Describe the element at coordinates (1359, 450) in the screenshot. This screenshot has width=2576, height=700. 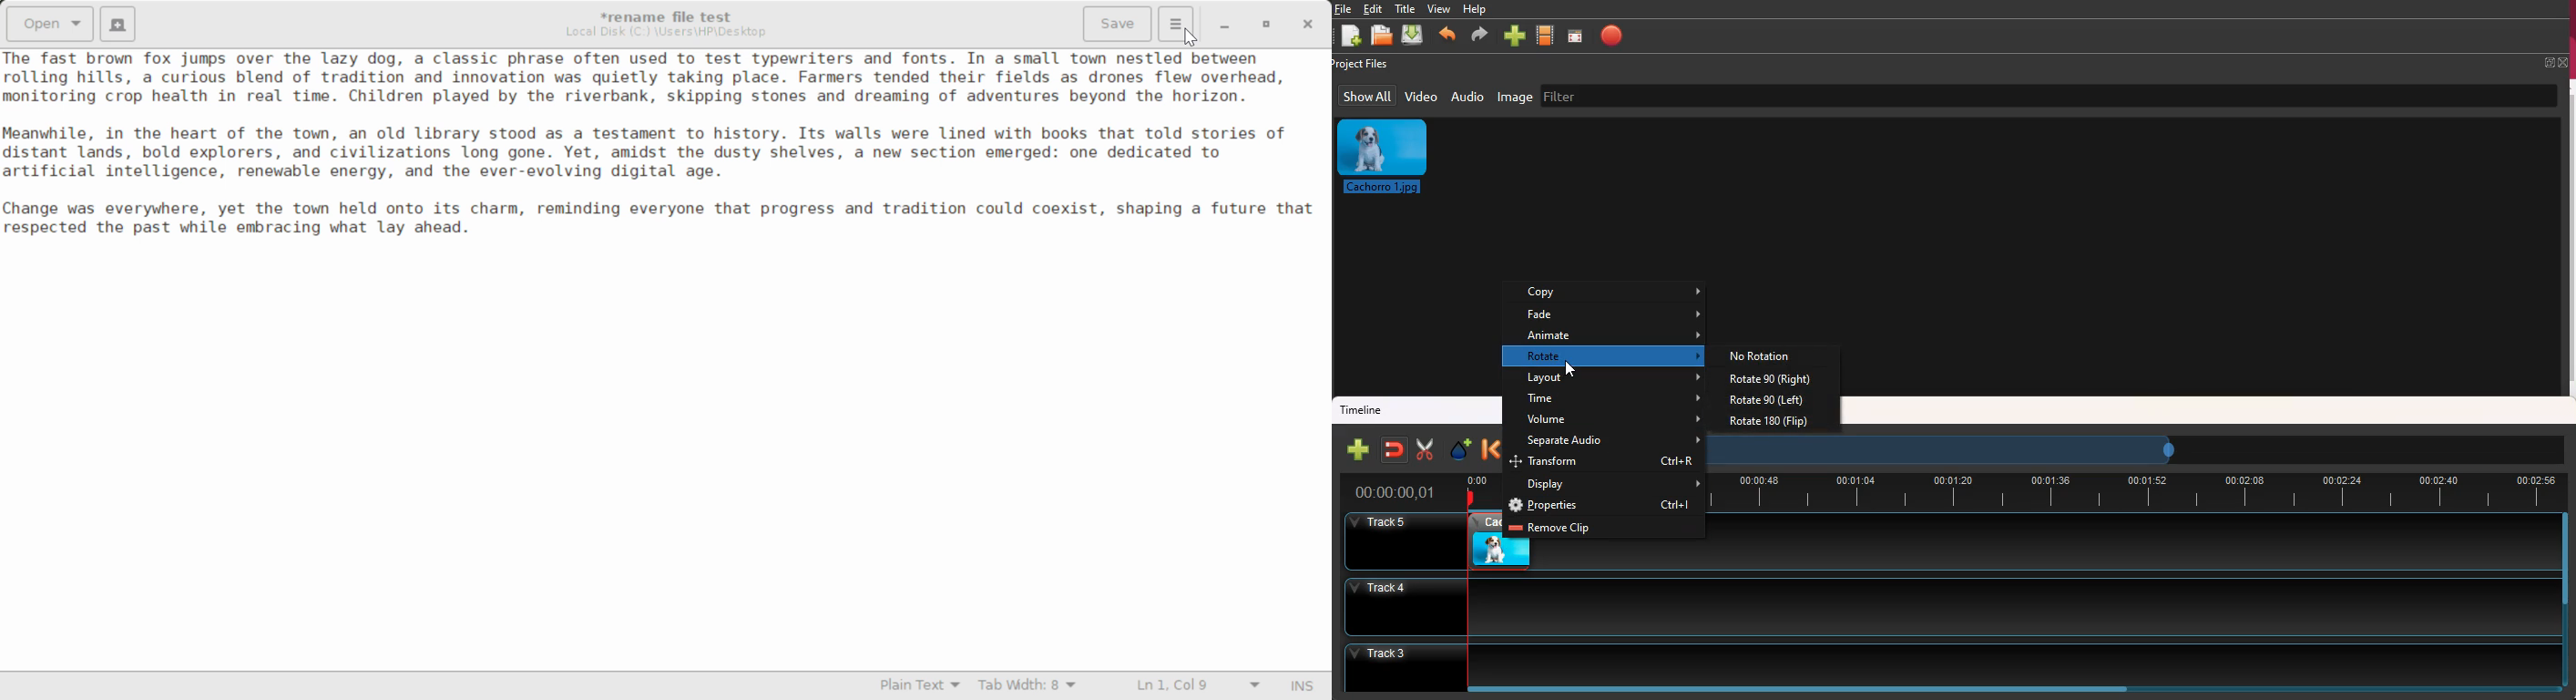
I see `new` at that location.